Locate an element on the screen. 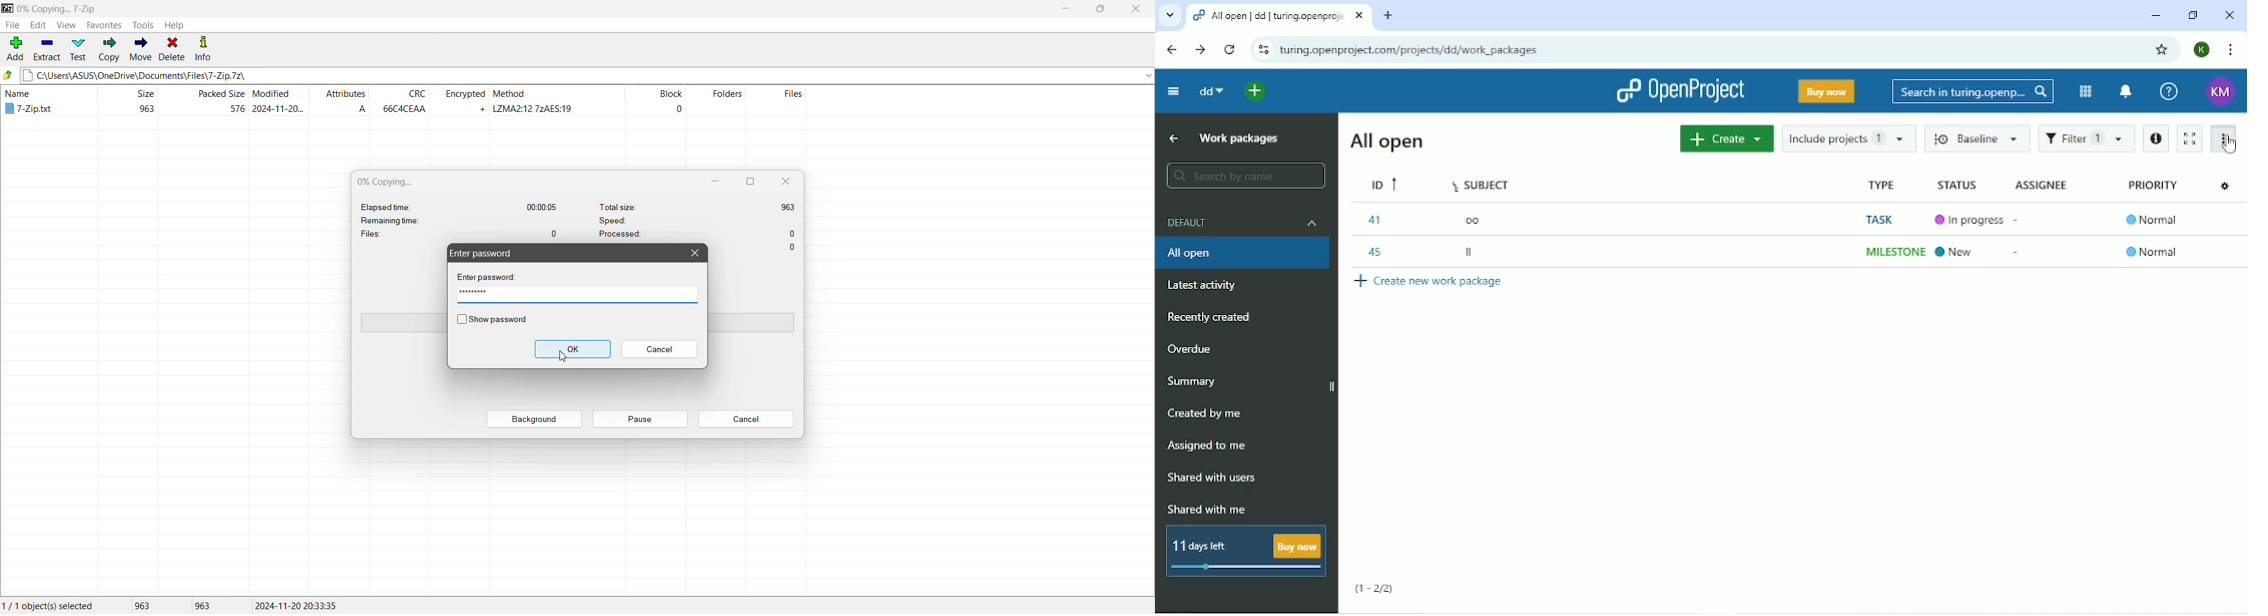 Image resolution: width=2268 pixels, height=616 pixels. Normal is located at coordinates (2151, 250).